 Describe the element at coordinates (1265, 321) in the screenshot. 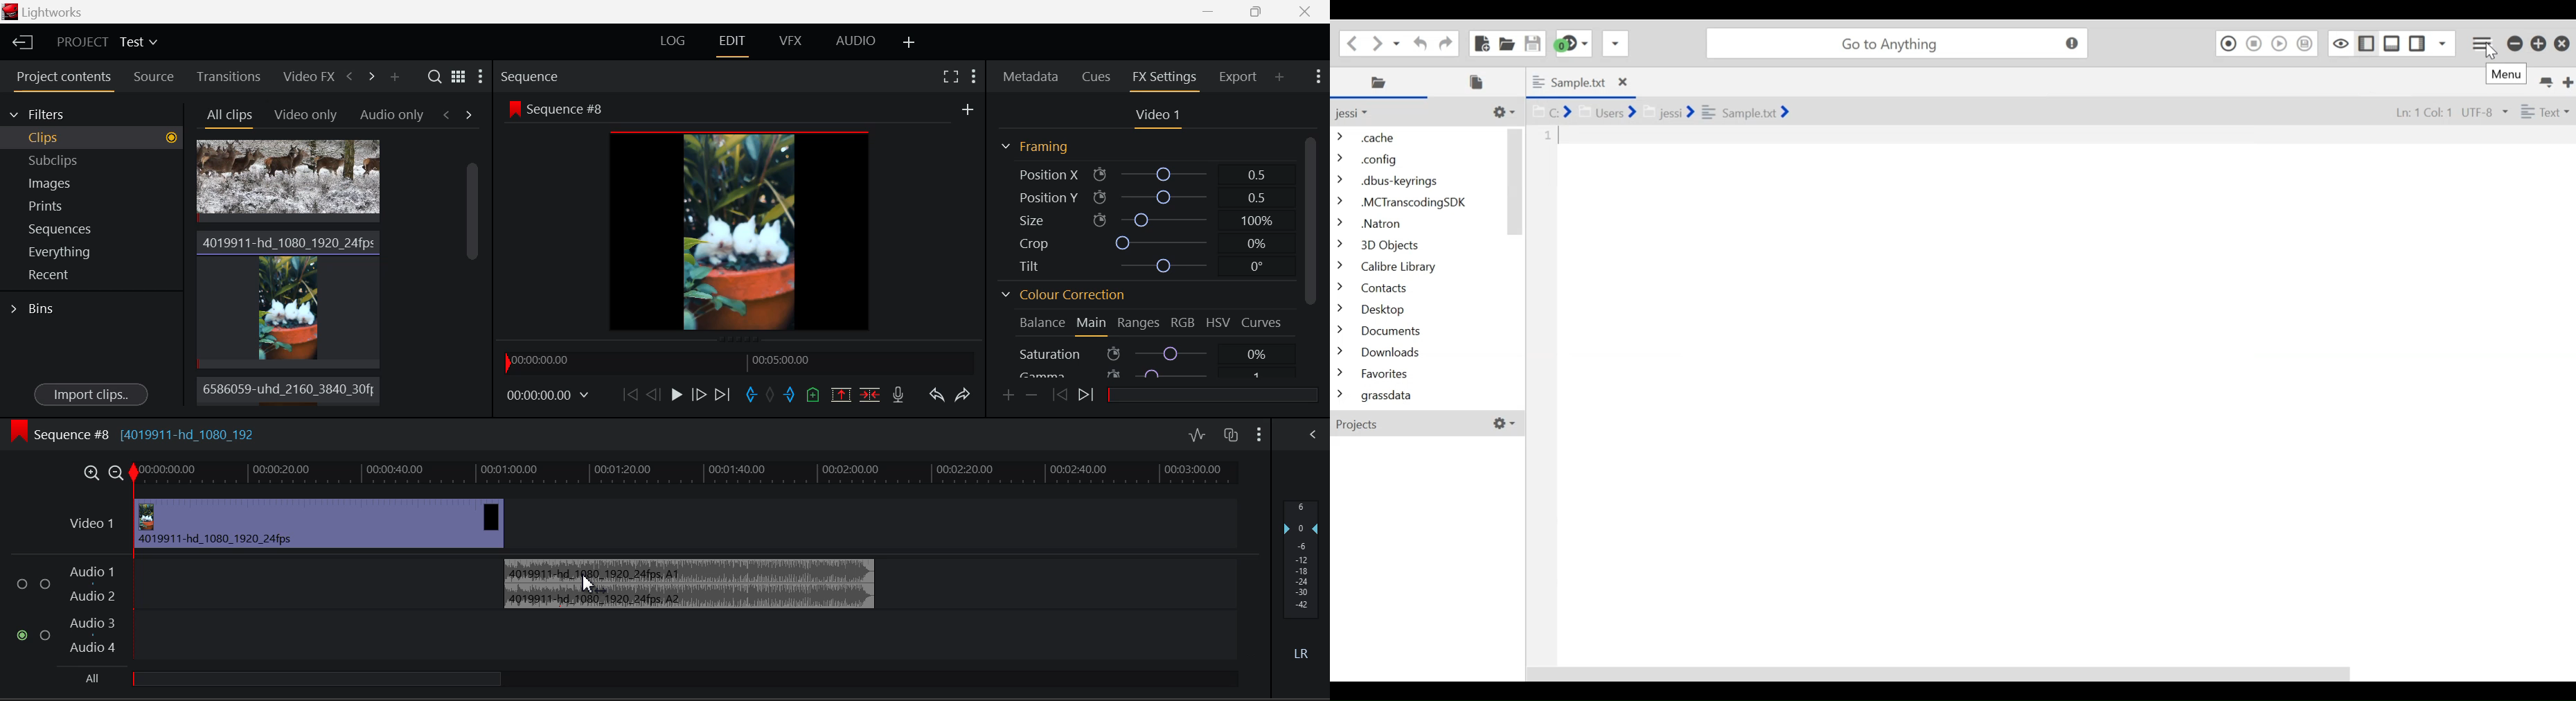

I see `Curves` at that location.